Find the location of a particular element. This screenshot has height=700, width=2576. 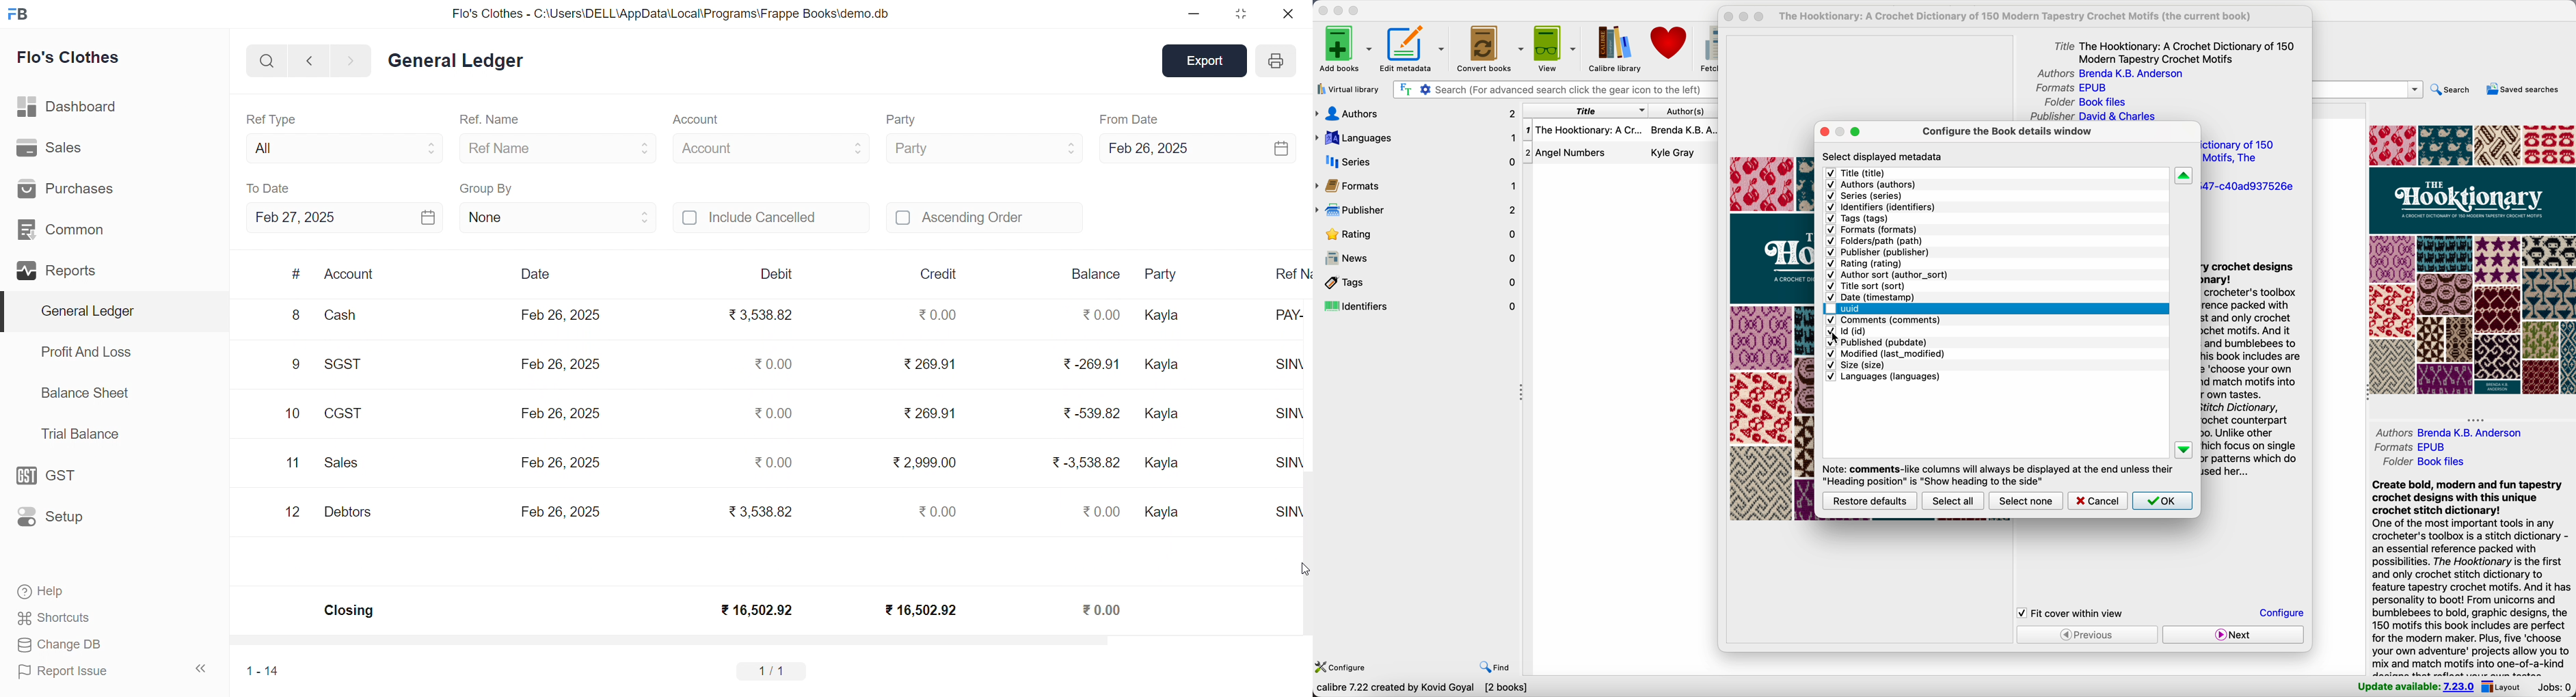

₹0.00 is located at coordinates (1105, 511).